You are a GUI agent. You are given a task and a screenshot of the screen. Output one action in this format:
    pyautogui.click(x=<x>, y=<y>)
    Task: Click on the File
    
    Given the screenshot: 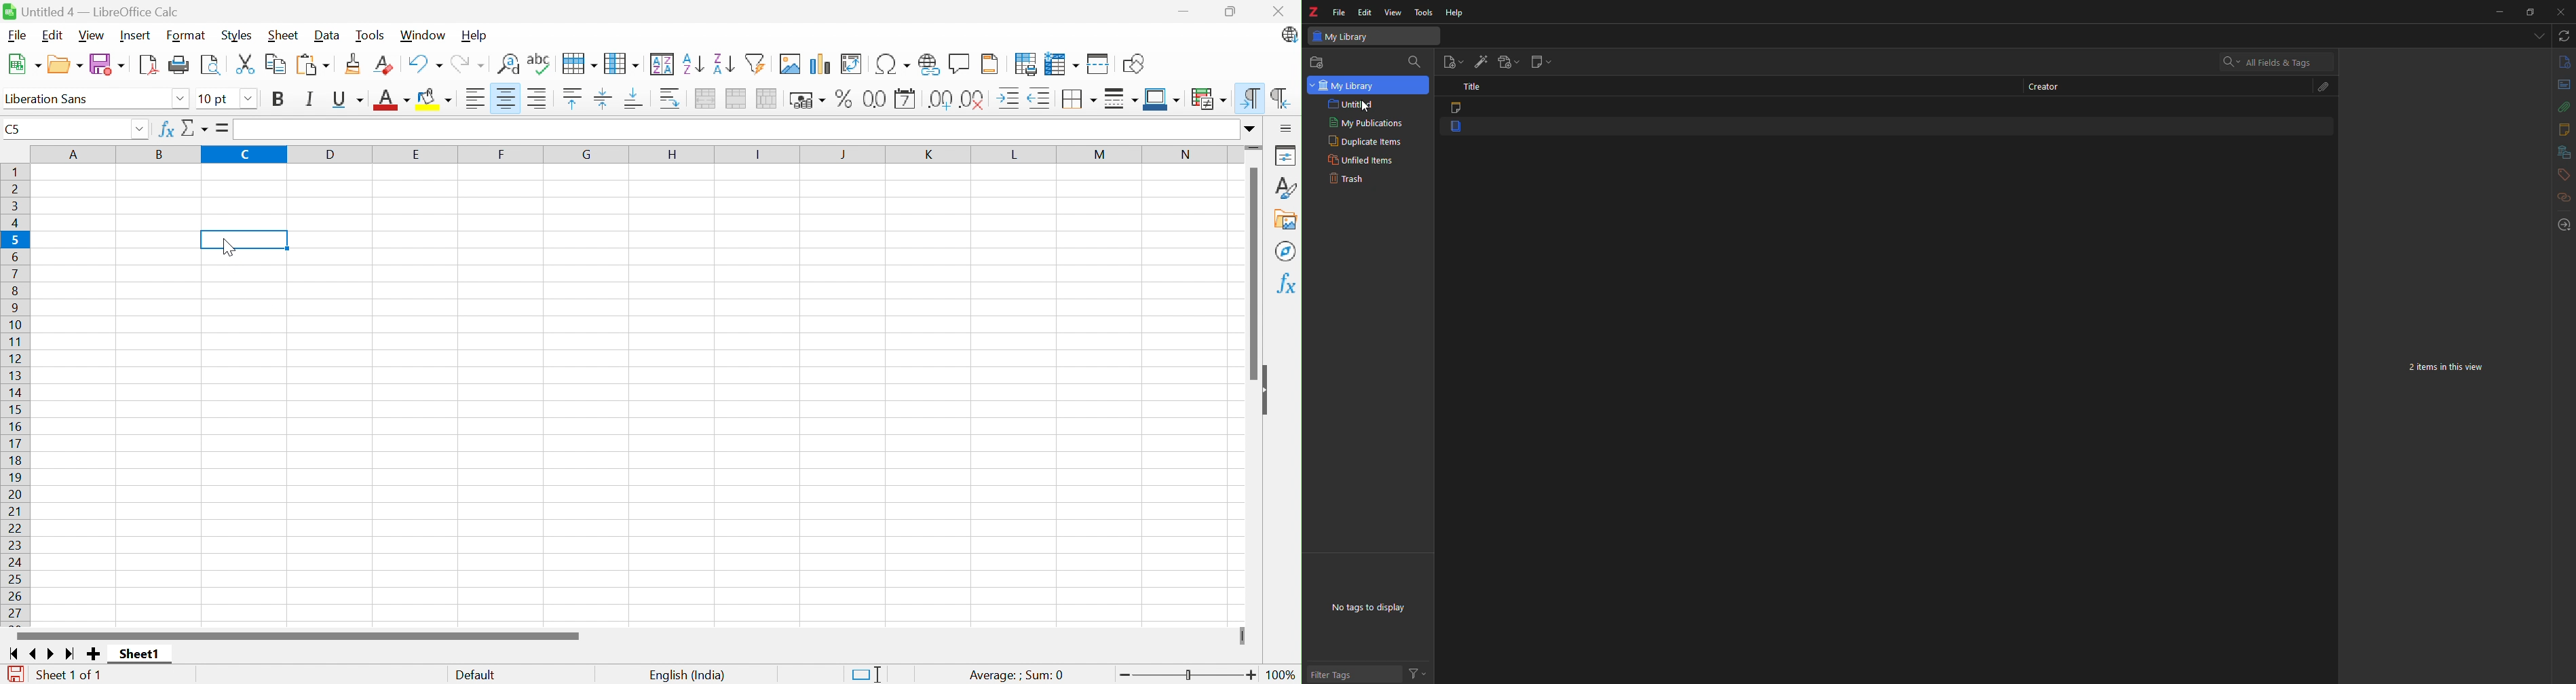 What is the action you would take?
    pyautogui.click(x=16, y=36)
    